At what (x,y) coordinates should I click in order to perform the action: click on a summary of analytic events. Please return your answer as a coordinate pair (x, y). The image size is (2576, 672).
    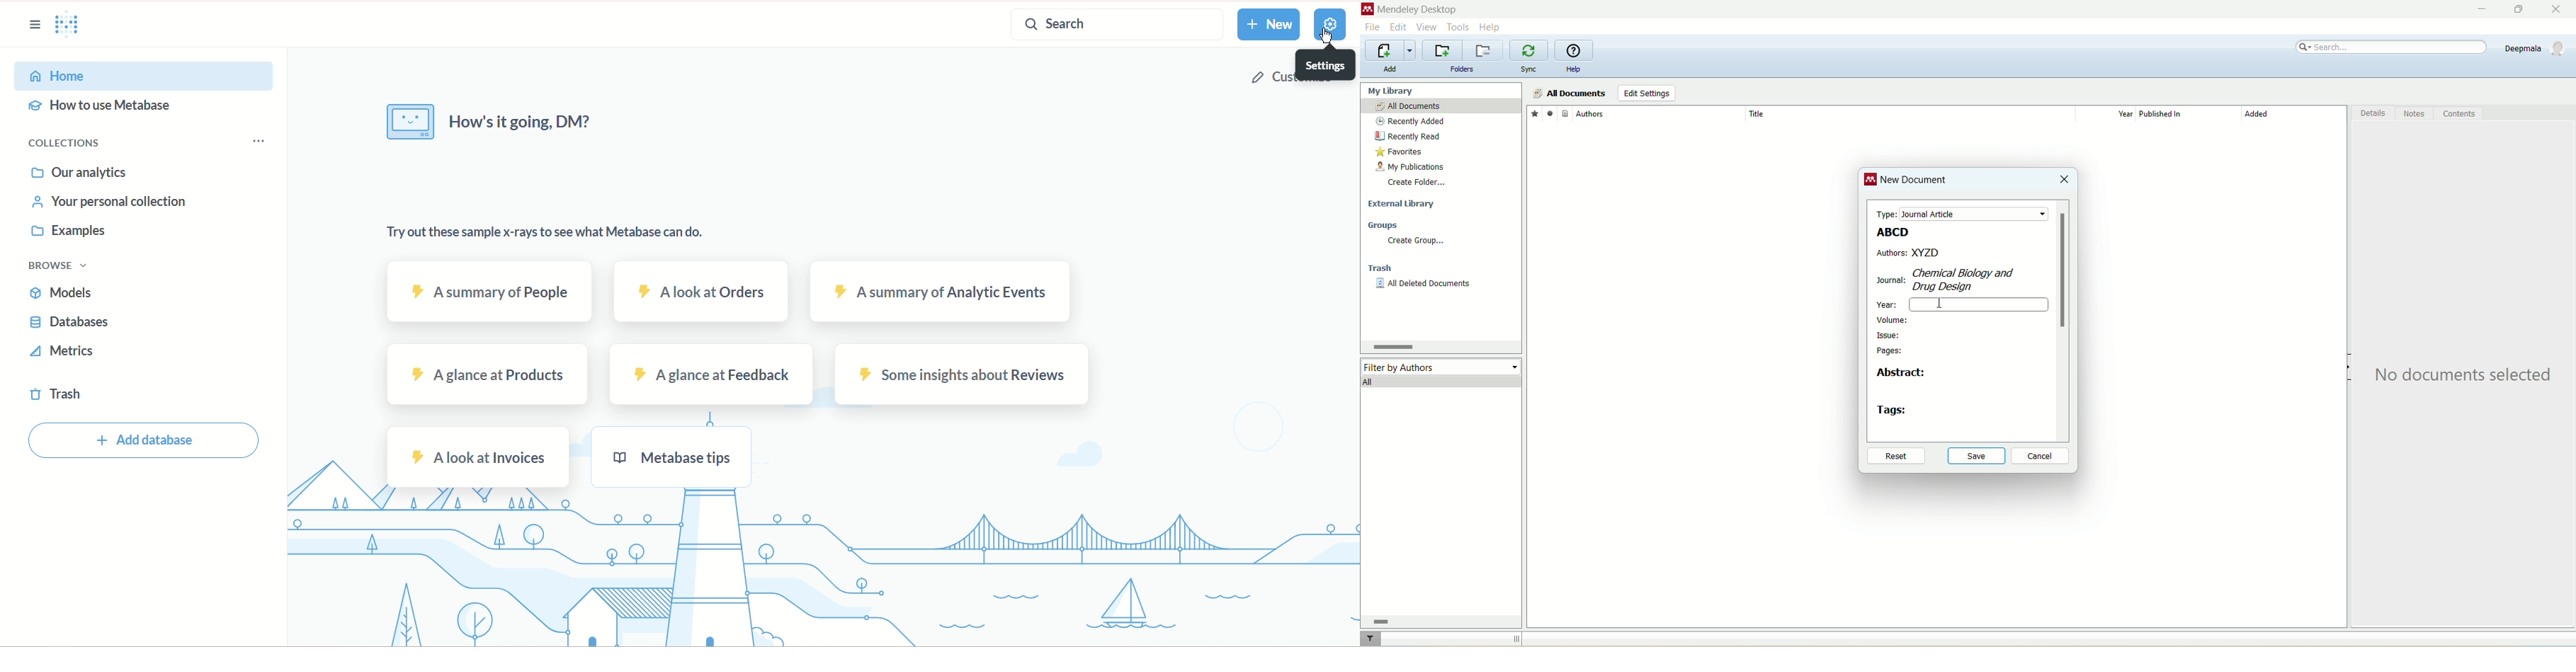
    Looking at the image, I should click on (936, 292).